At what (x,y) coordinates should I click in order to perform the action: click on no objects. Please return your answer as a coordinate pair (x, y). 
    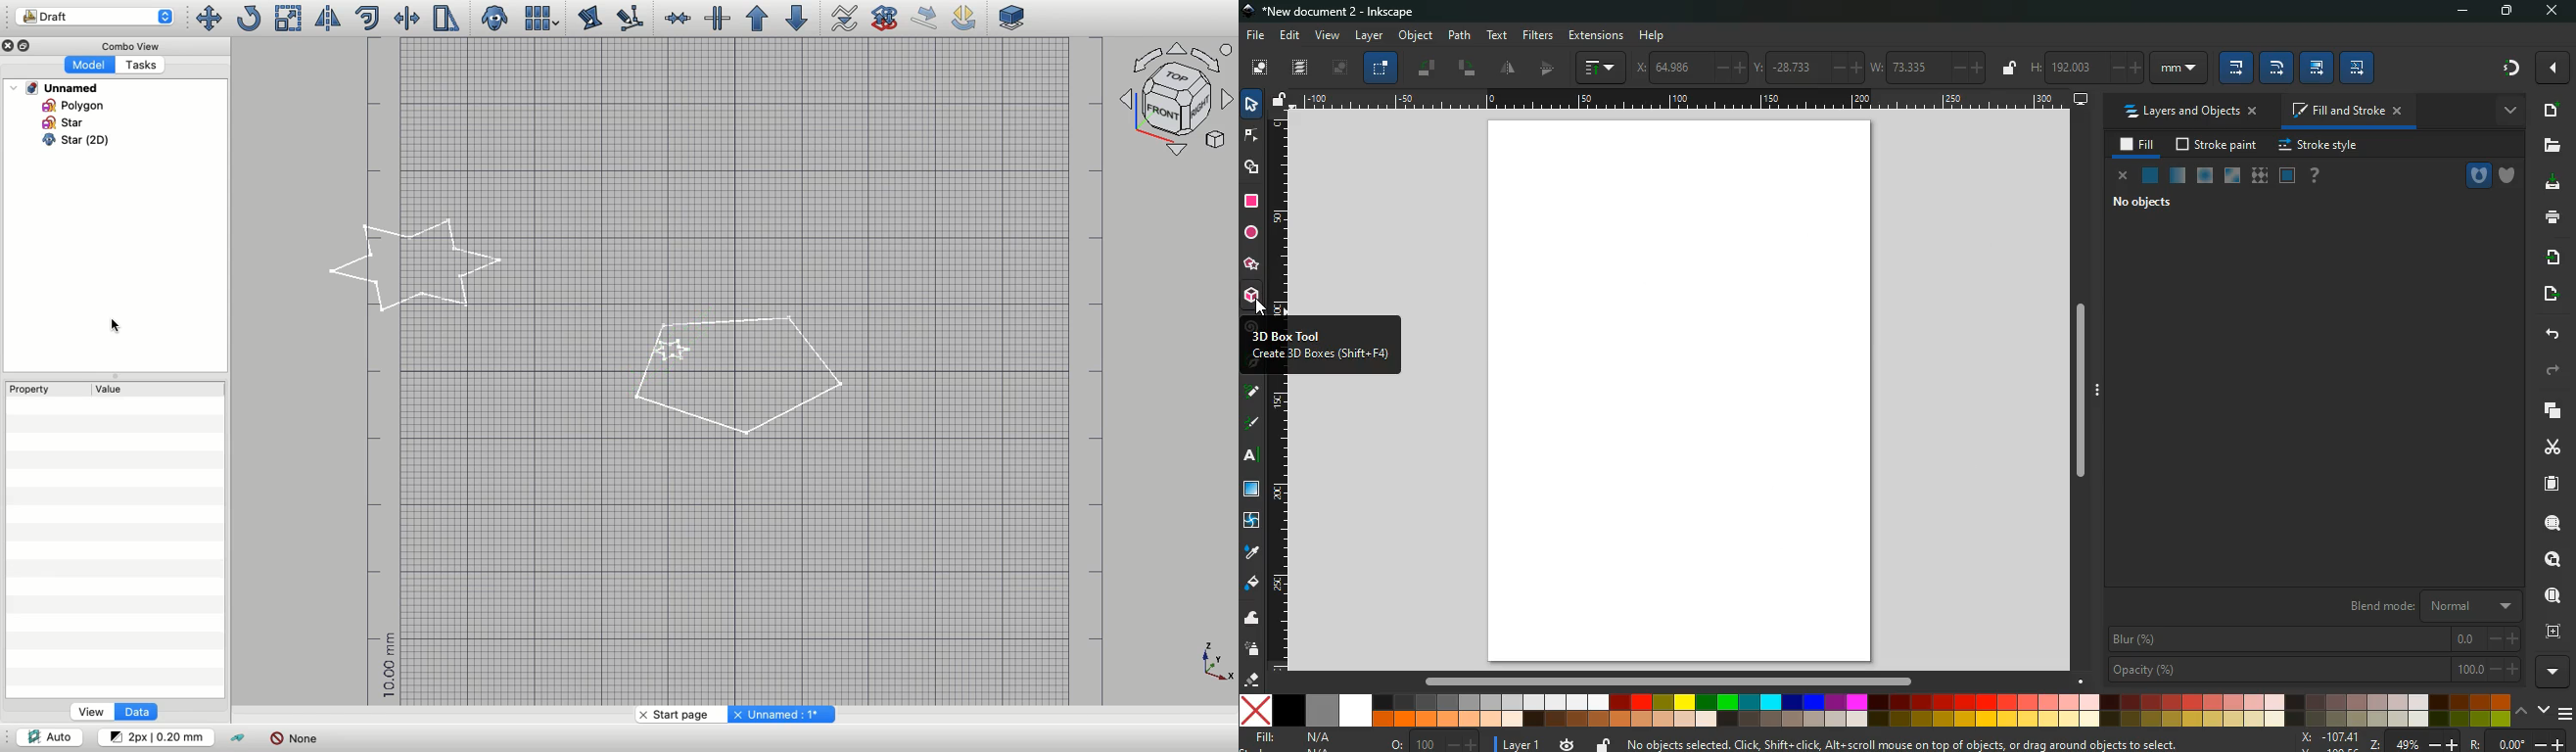
    Looking at the image, I should click on (2141, 204).